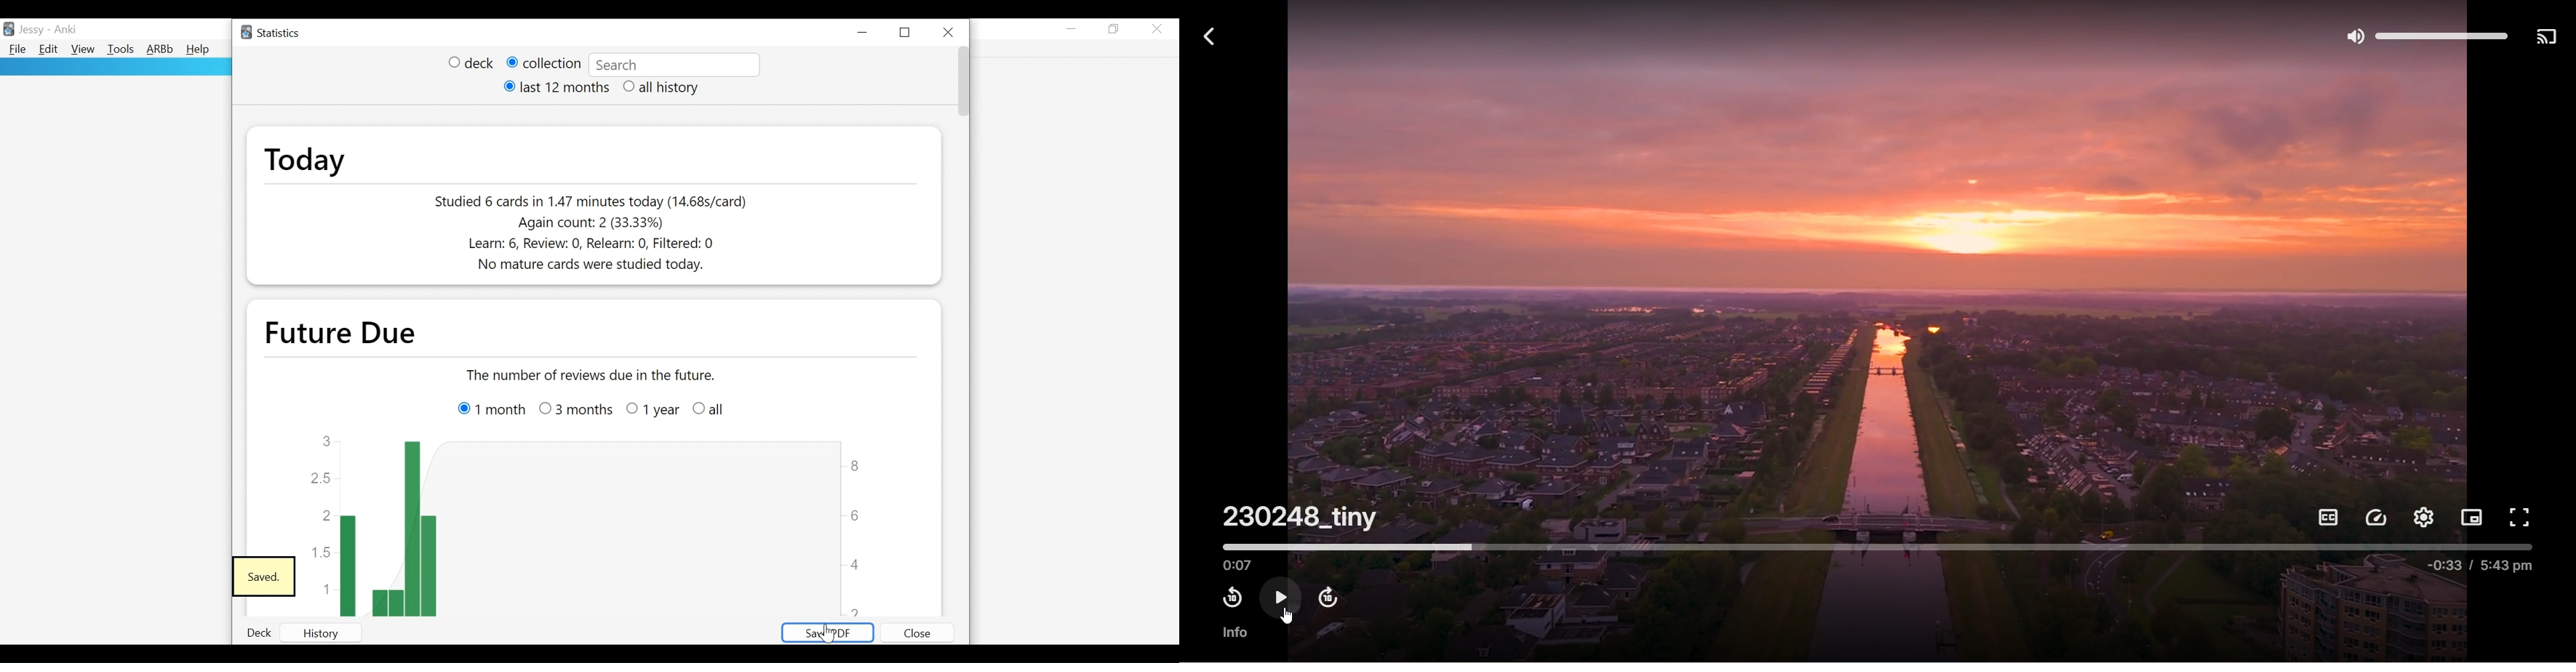  What do you see at coordinates (1116, 29) in the screenshot?
I see `Restore` at bounding box center [1116, 29].